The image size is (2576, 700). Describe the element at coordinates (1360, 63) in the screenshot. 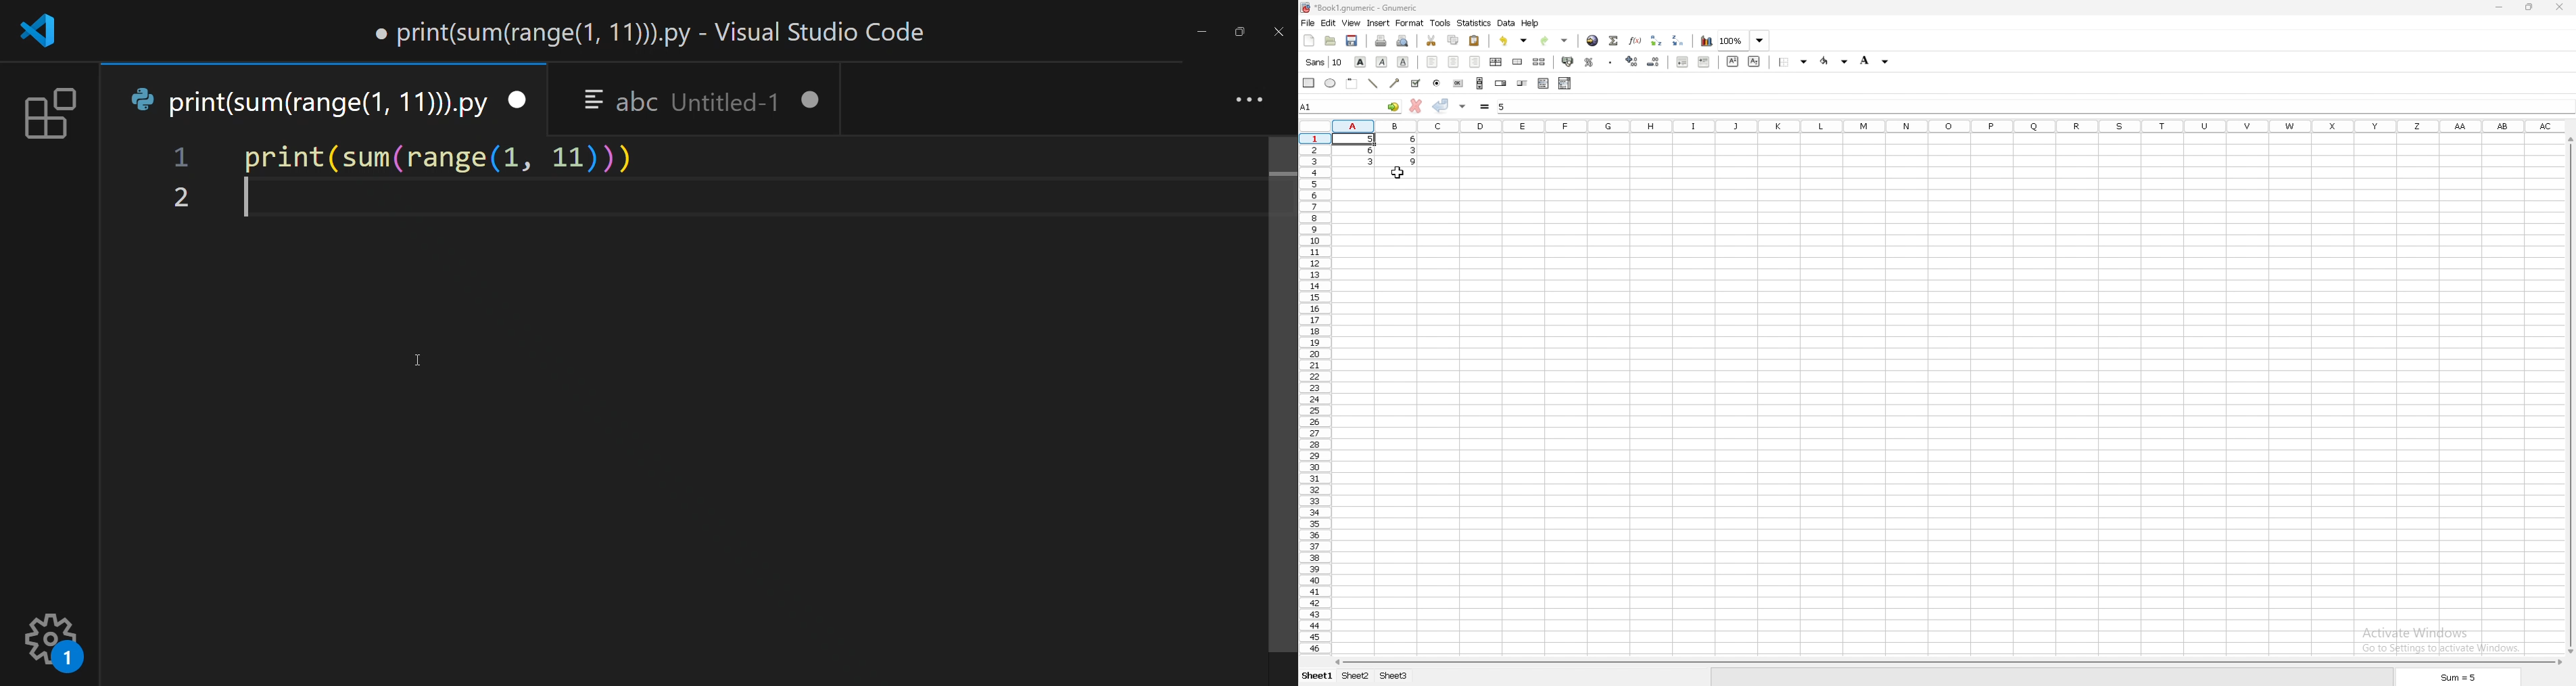

I see `bold` at that location.